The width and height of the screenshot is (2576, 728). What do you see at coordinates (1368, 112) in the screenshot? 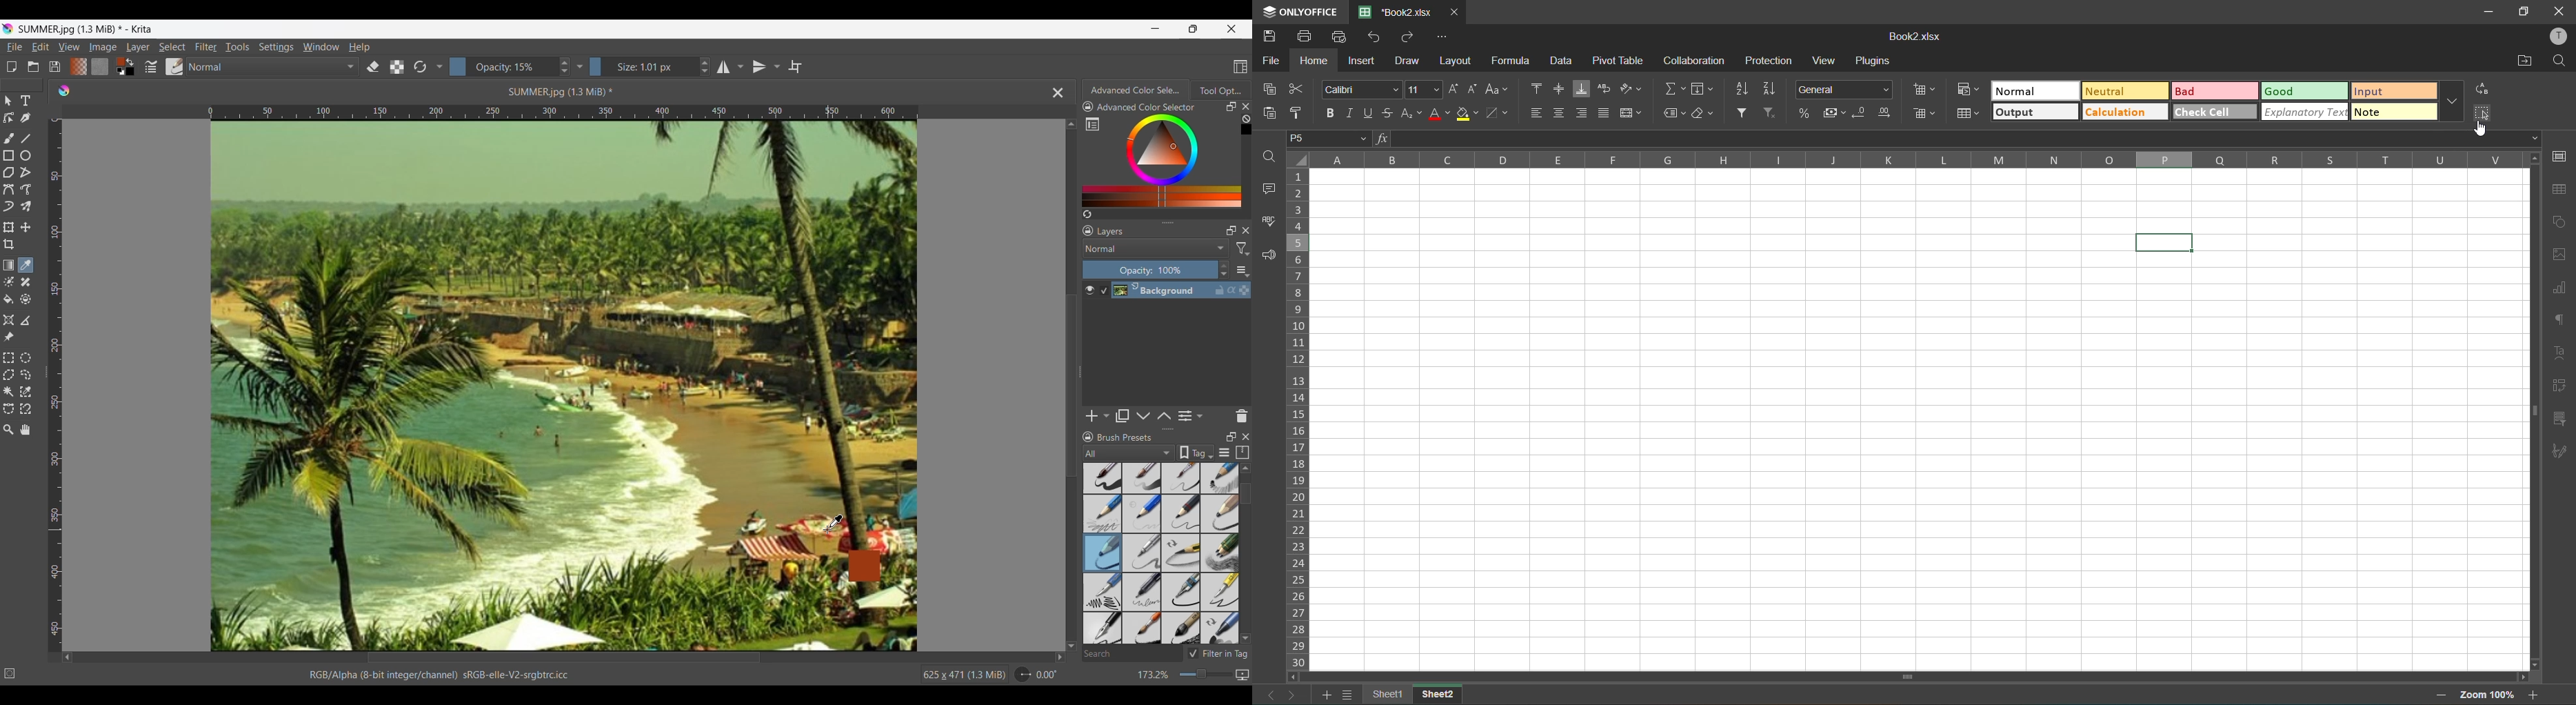
I see `underline` at bounding box center [1368, 112].